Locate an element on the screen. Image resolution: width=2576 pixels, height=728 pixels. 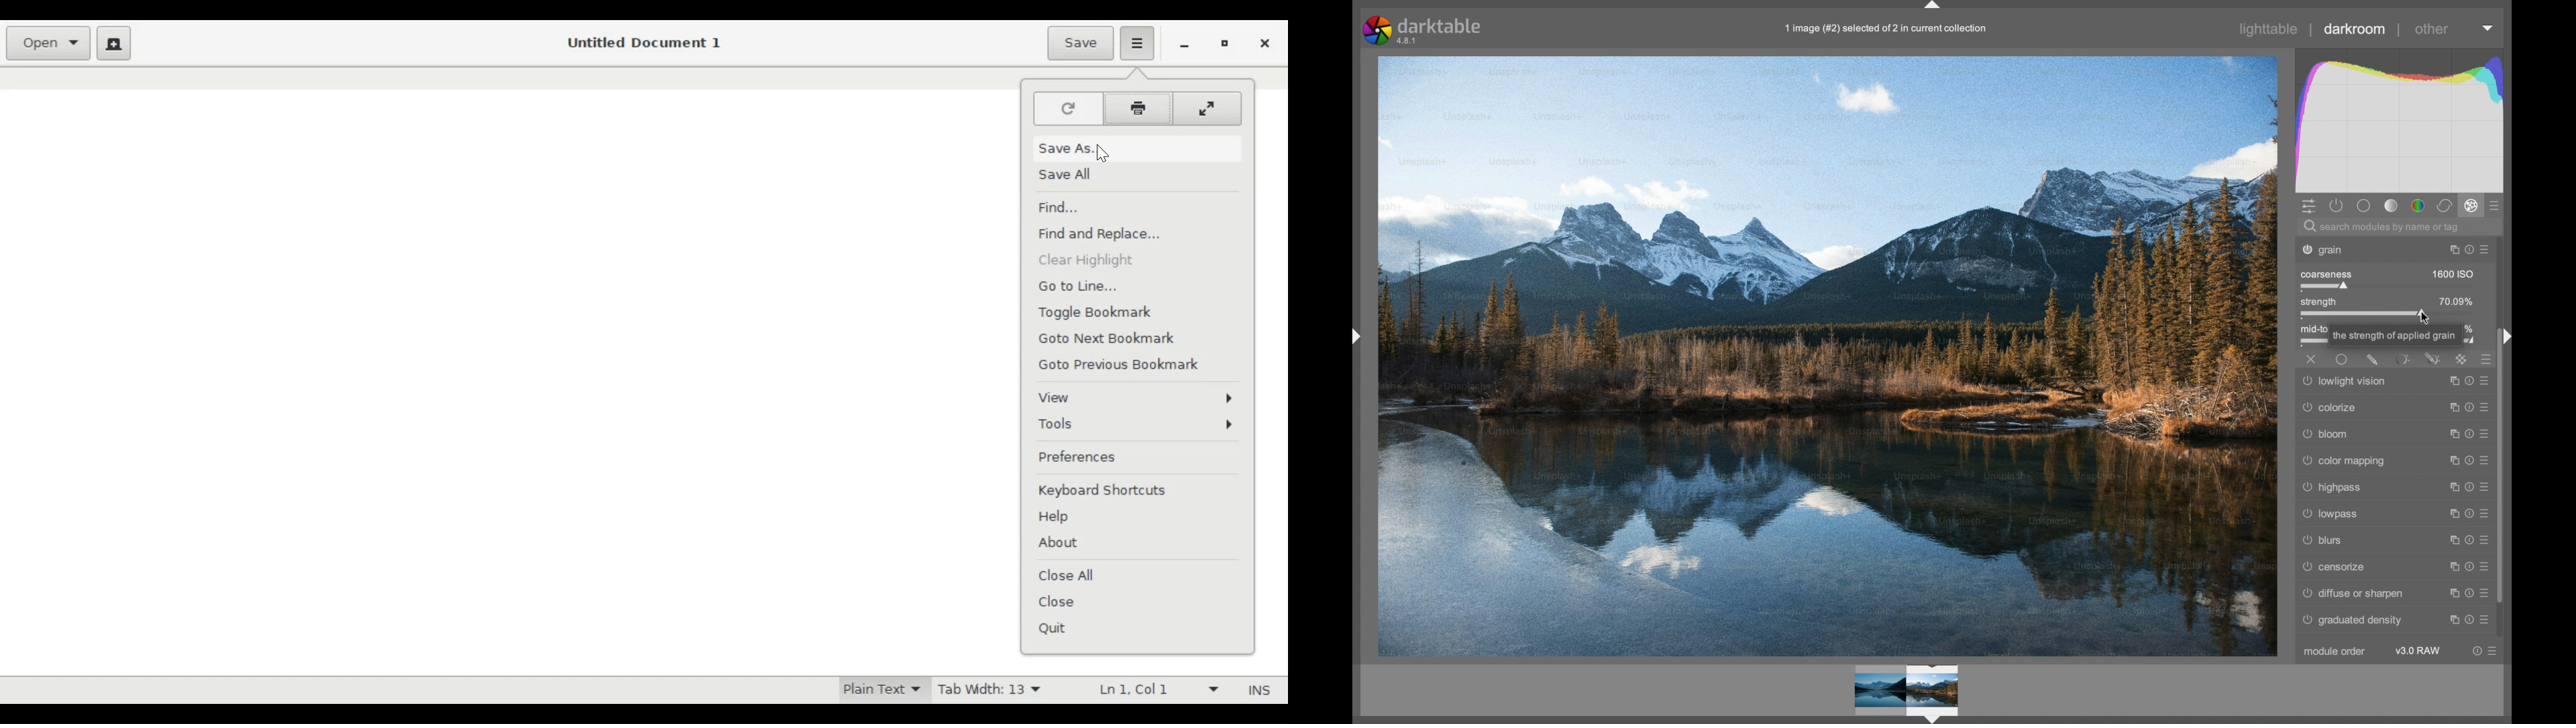
prestets is located at coordinates (2483, 461).